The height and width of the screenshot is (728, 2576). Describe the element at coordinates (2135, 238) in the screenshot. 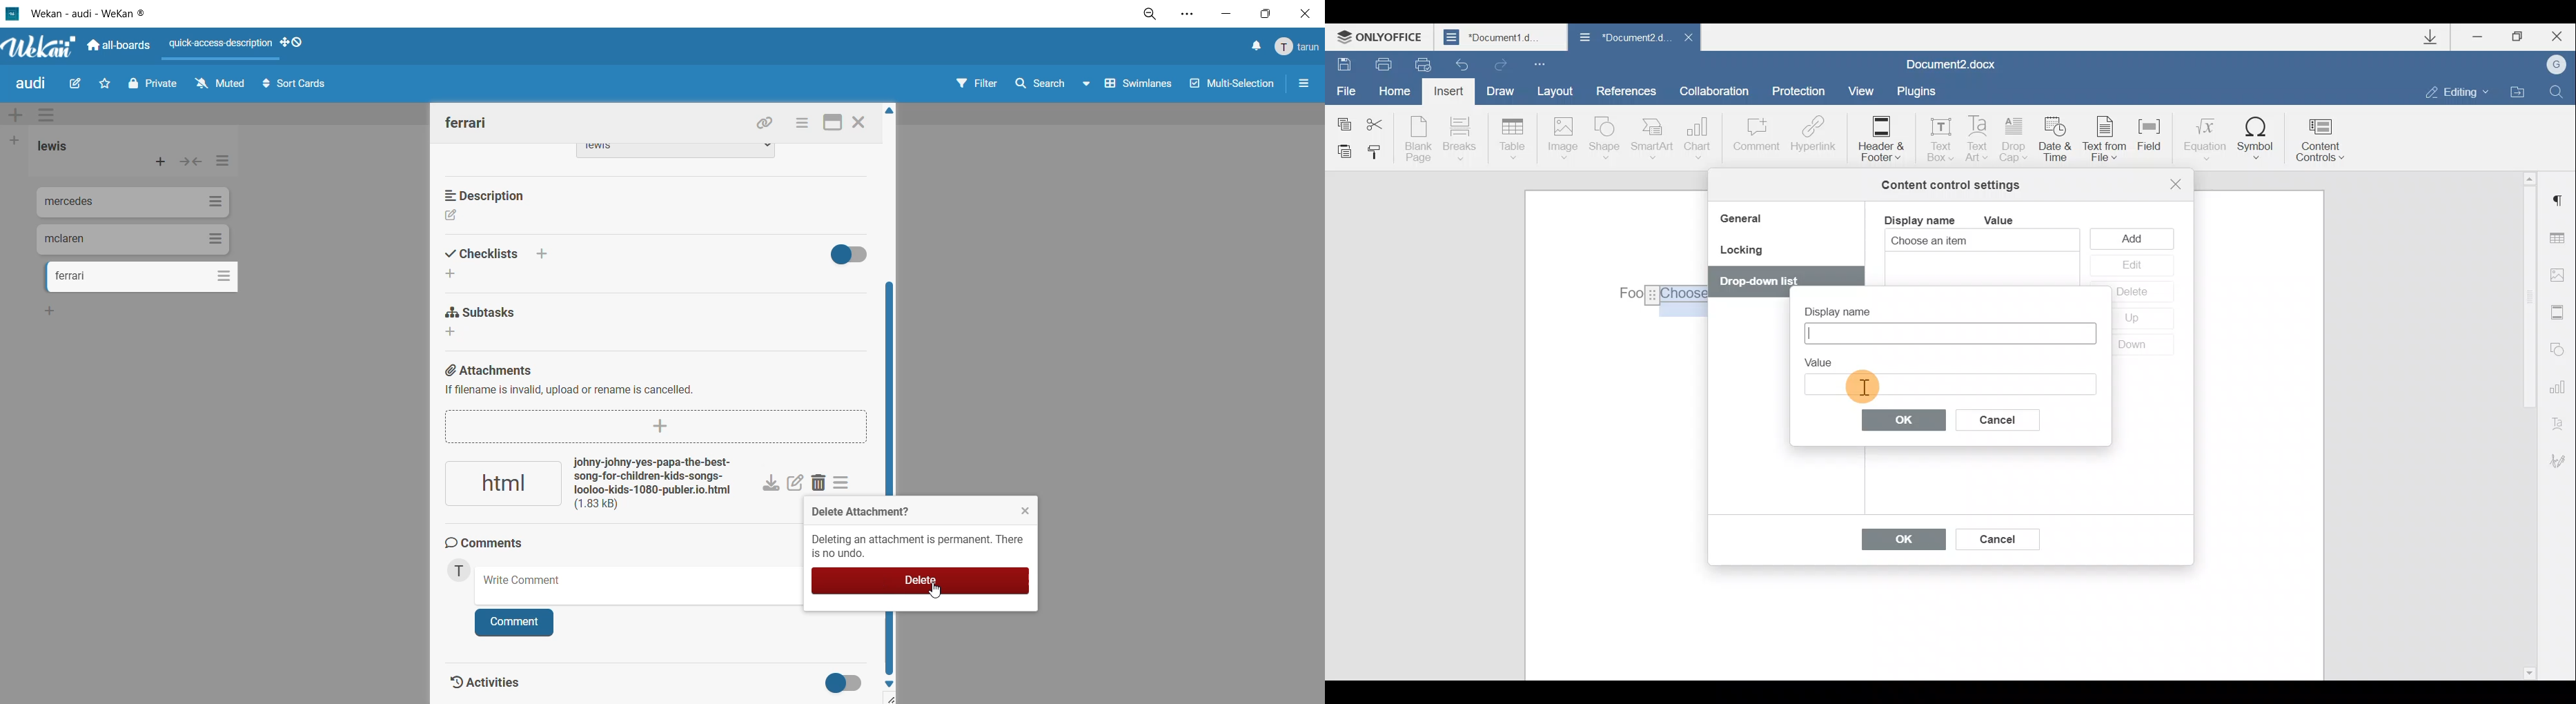

I see `Add` at that location.